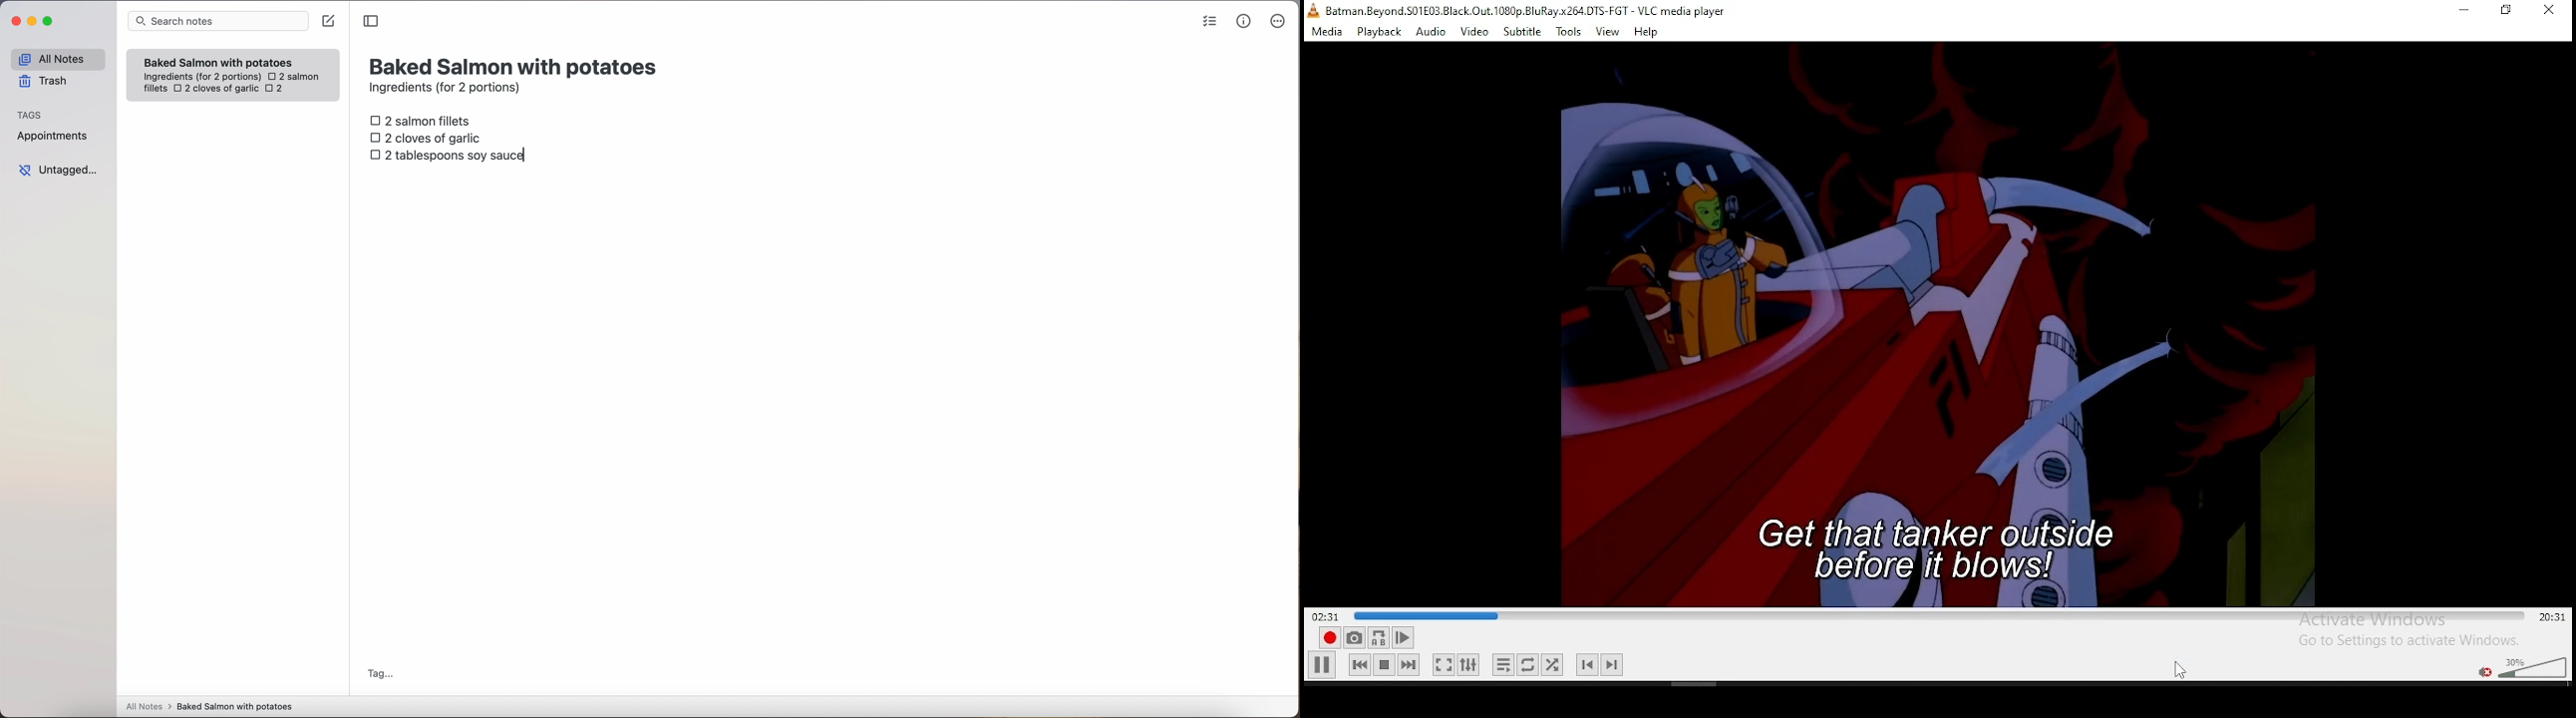 This screenshot has height=728, width=2576. I want to click on search bar, so click(217, 22).